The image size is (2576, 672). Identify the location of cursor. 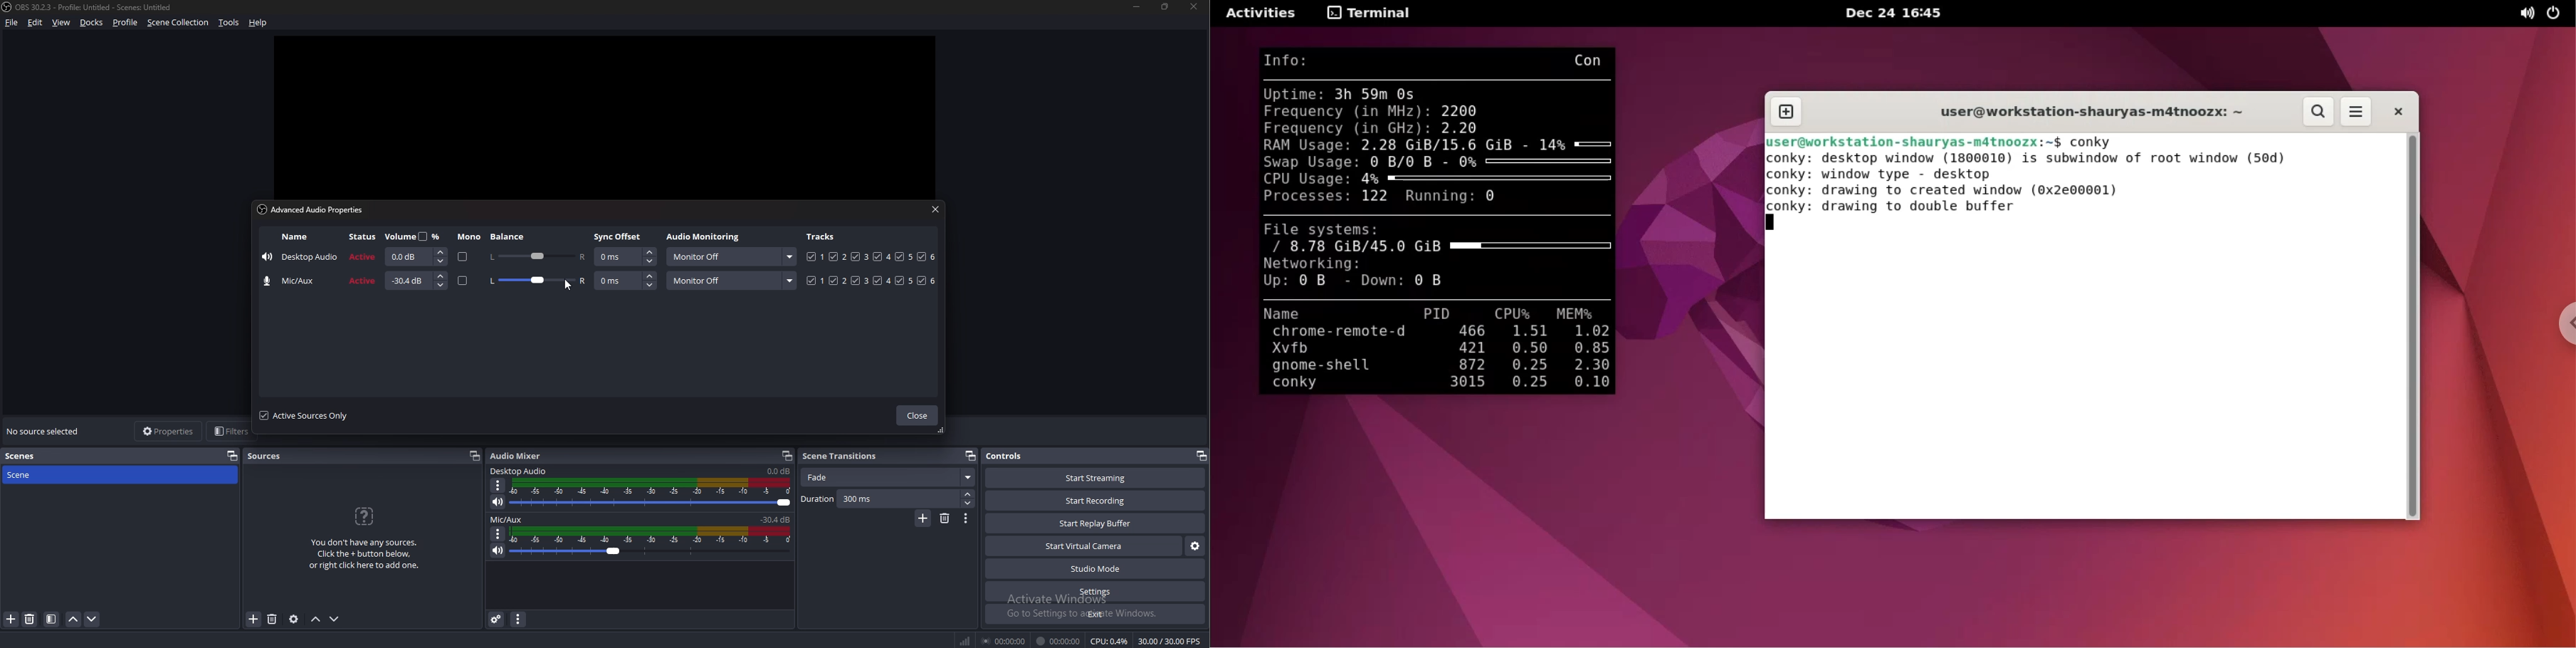
(570, 286).